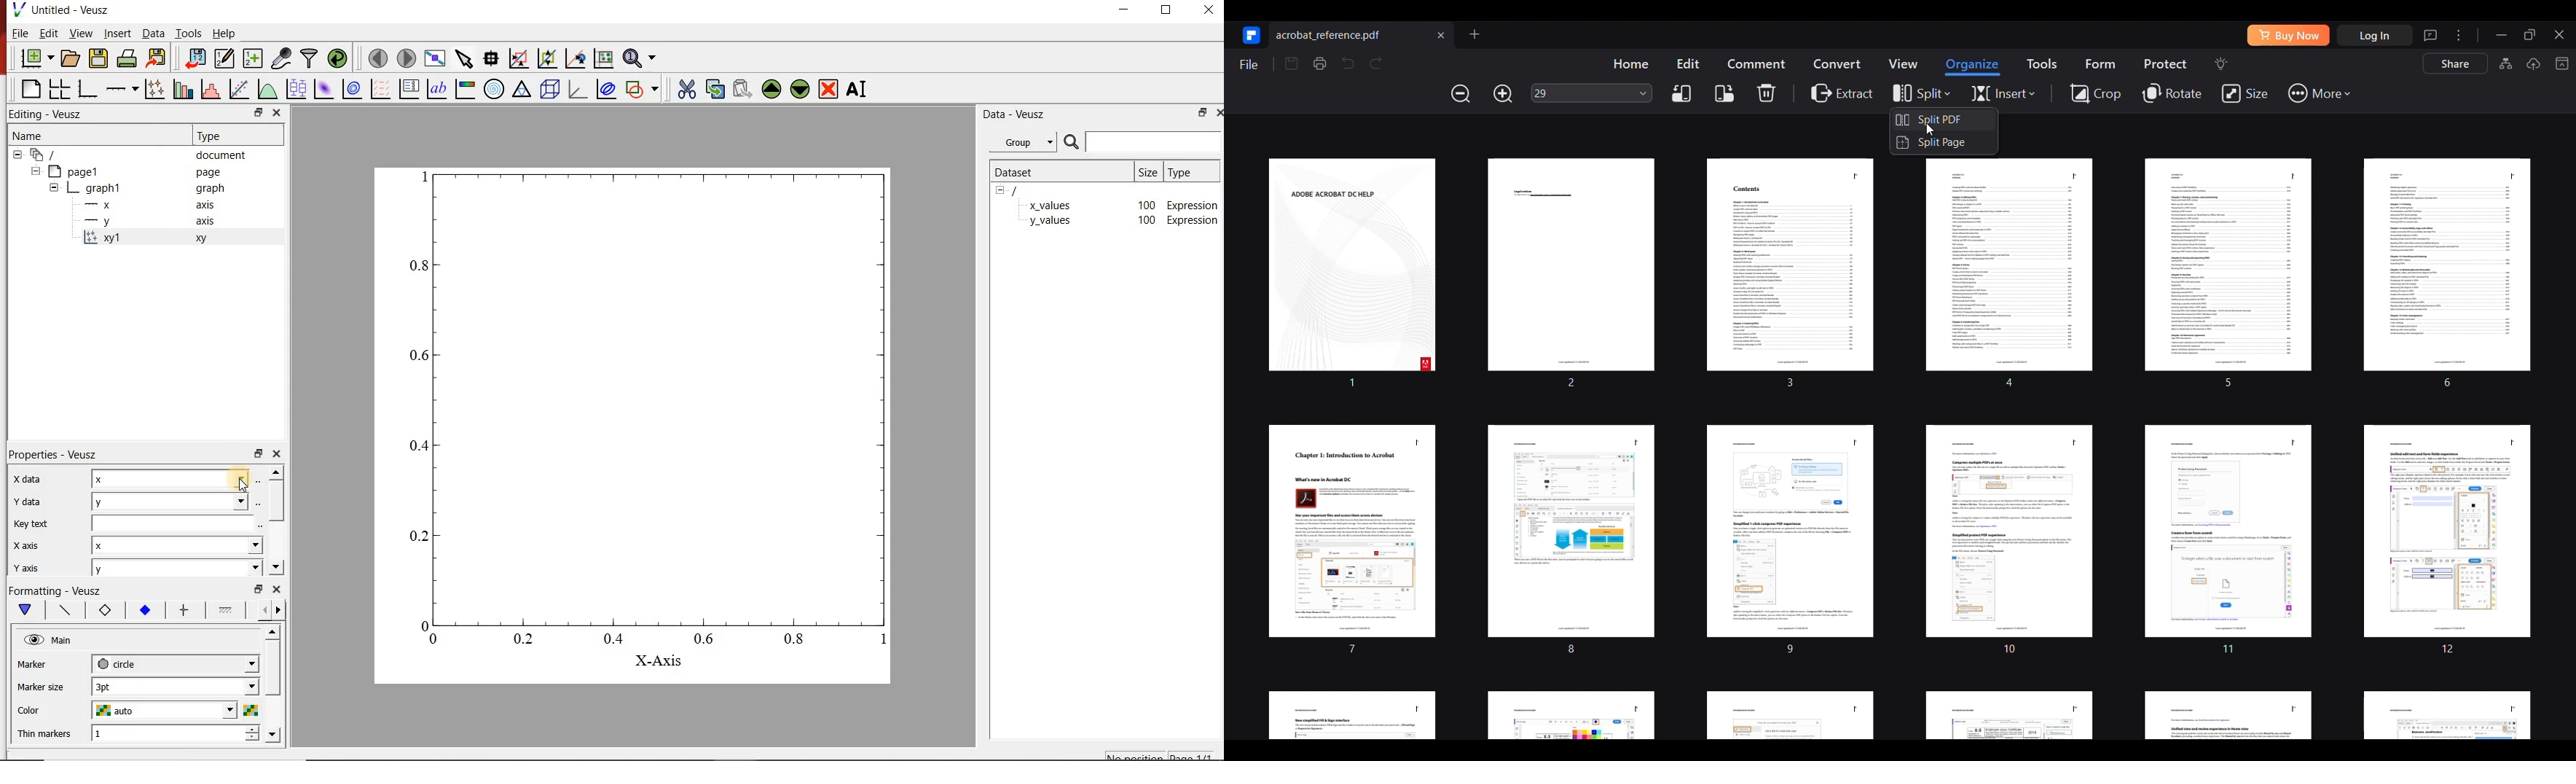 This screenshot has width=2576, height=784. I want to click on x, so click(176, 546).